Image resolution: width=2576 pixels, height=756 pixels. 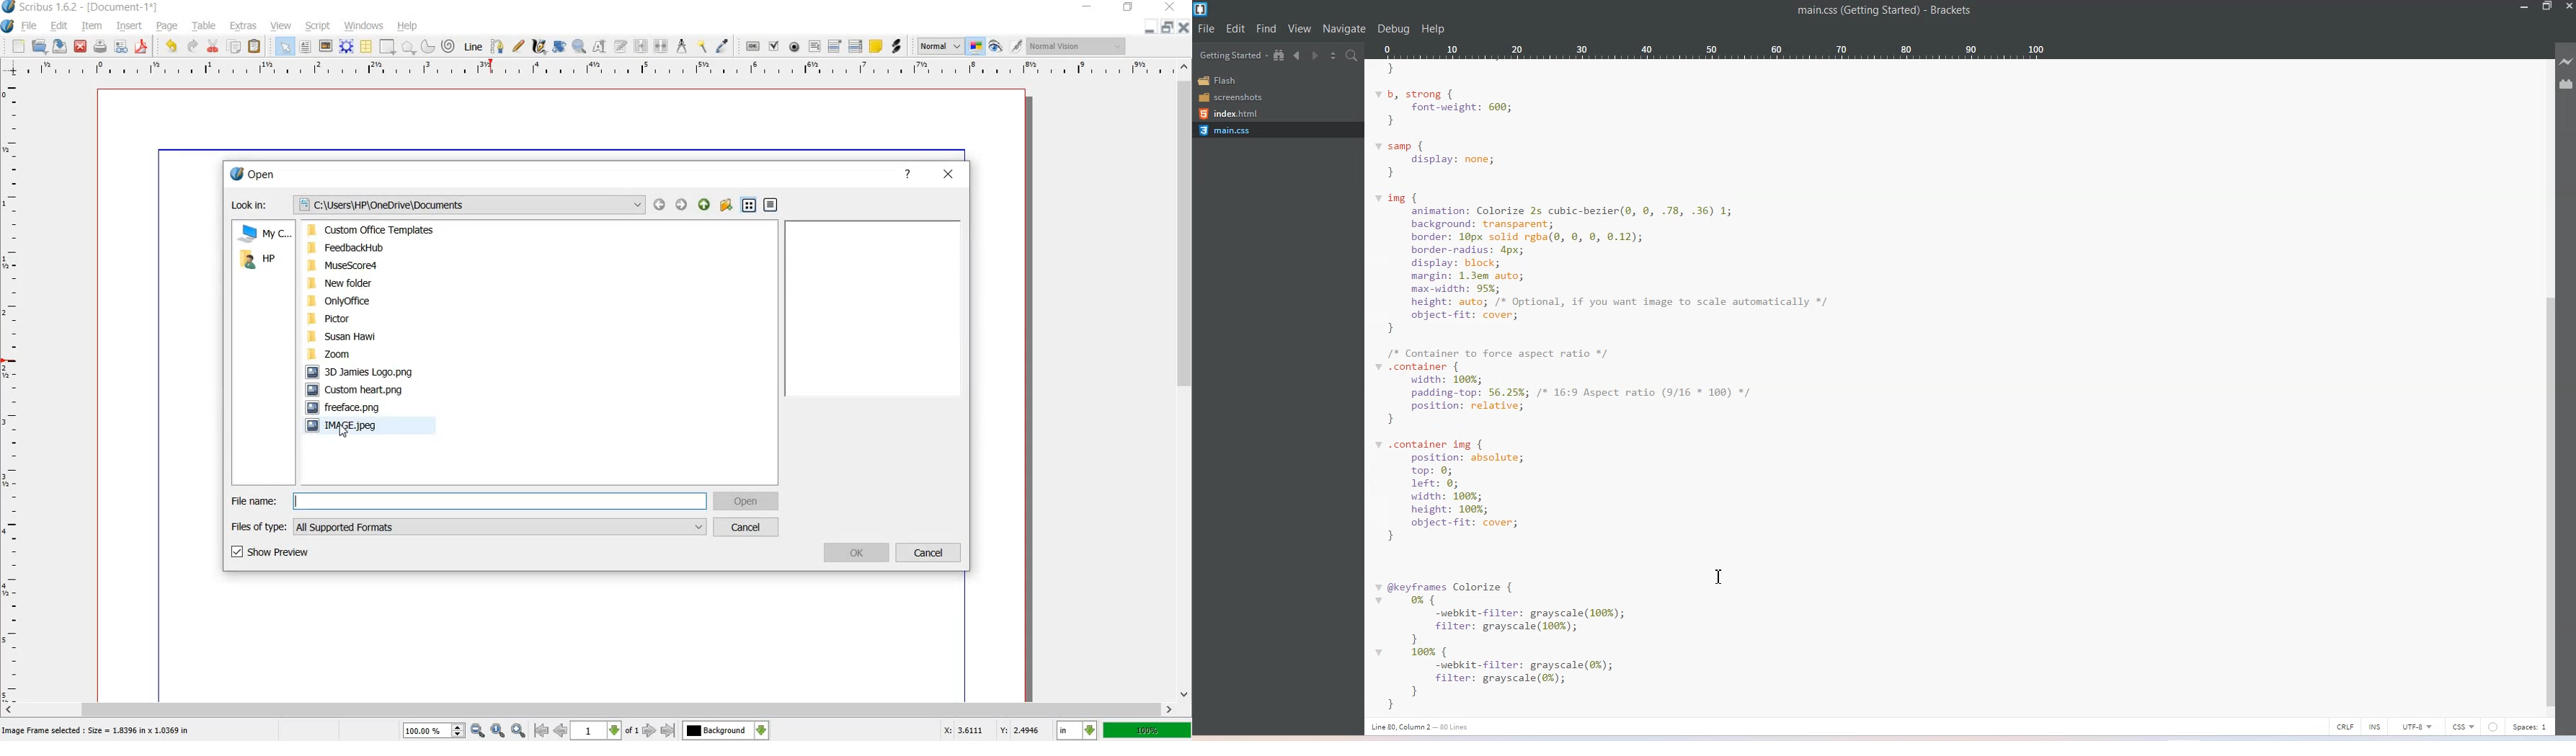 What do you see at coordinates (211, 47) in the screenshot?
I see `cut` at bounding box center [211, 47].